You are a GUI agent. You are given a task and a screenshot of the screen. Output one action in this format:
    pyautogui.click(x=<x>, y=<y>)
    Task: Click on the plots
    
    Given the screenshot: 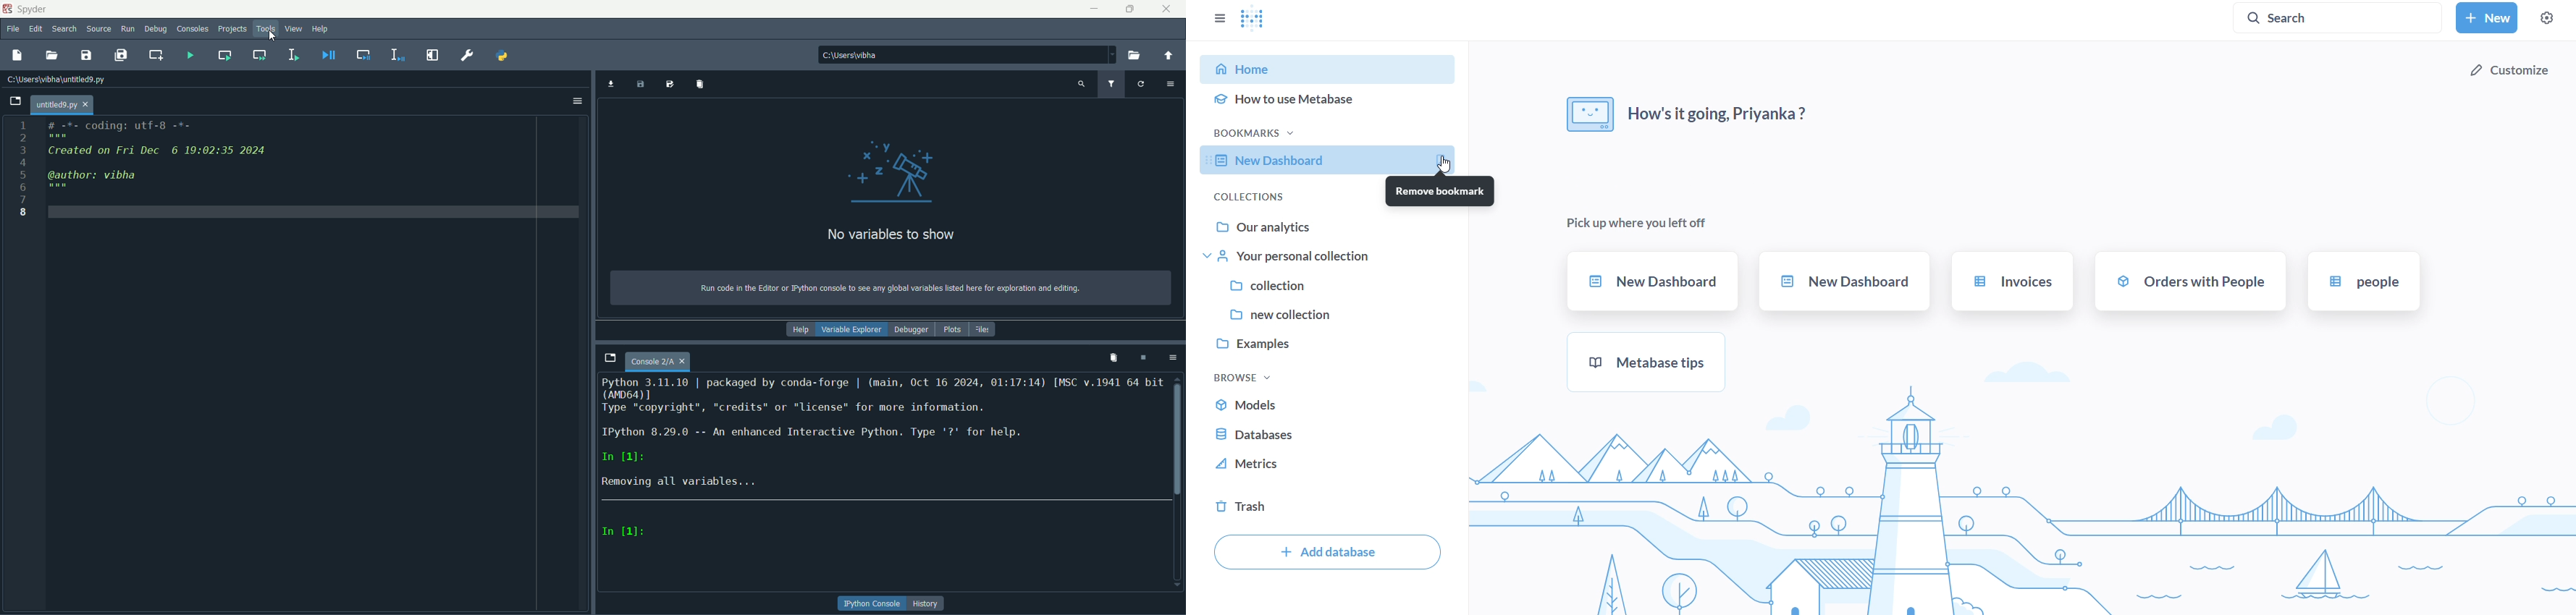 What is the action you would take?
    pyautogui.click(x=951, y=330)
    